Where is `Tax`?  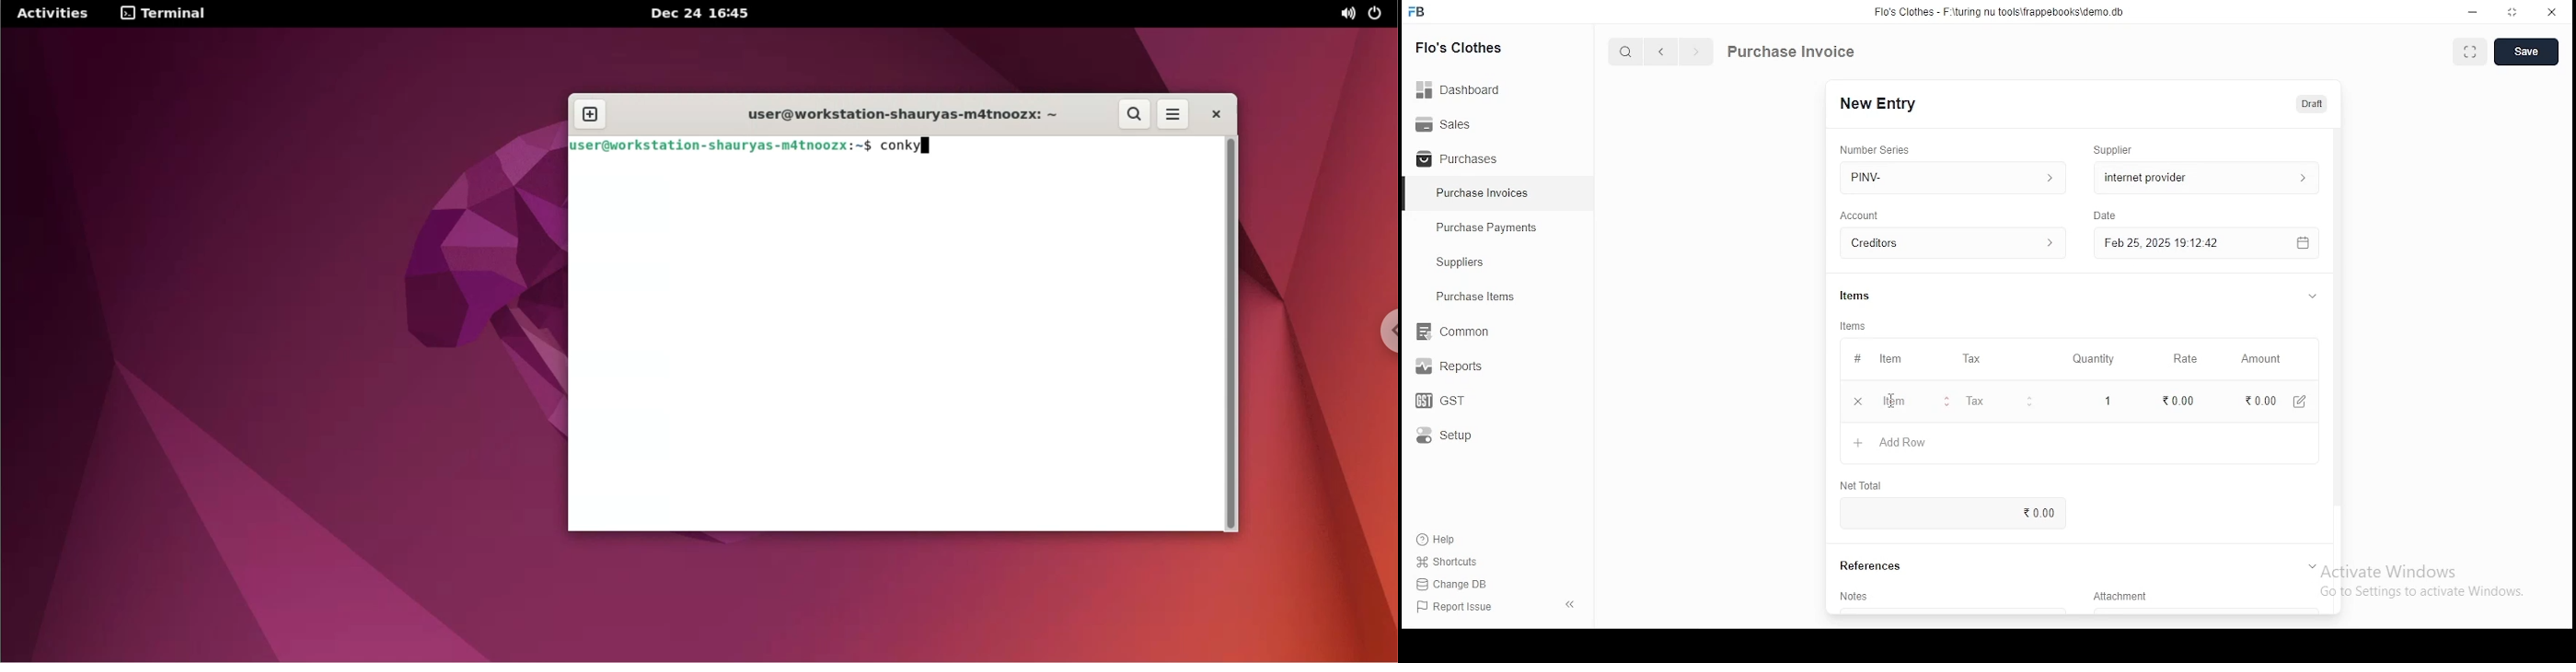 Tax is located at coordinates (1981, 400).